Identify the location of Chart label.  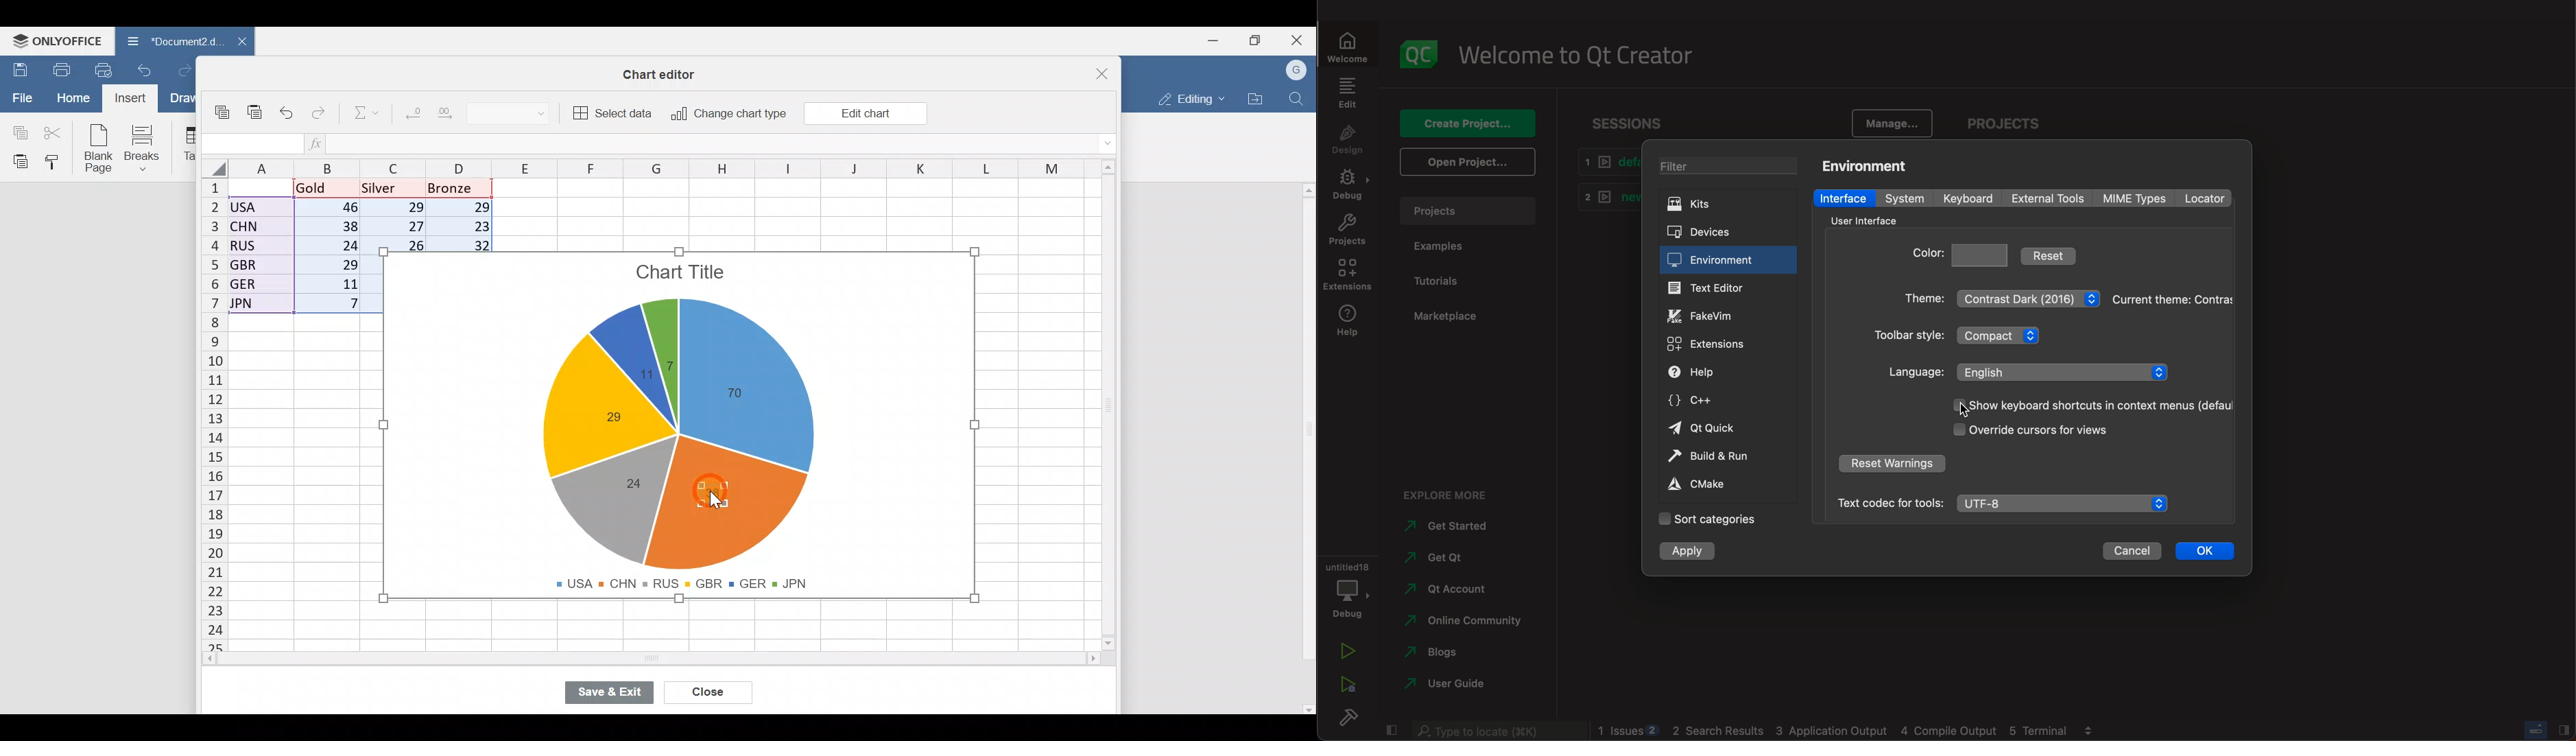
(604, 416).